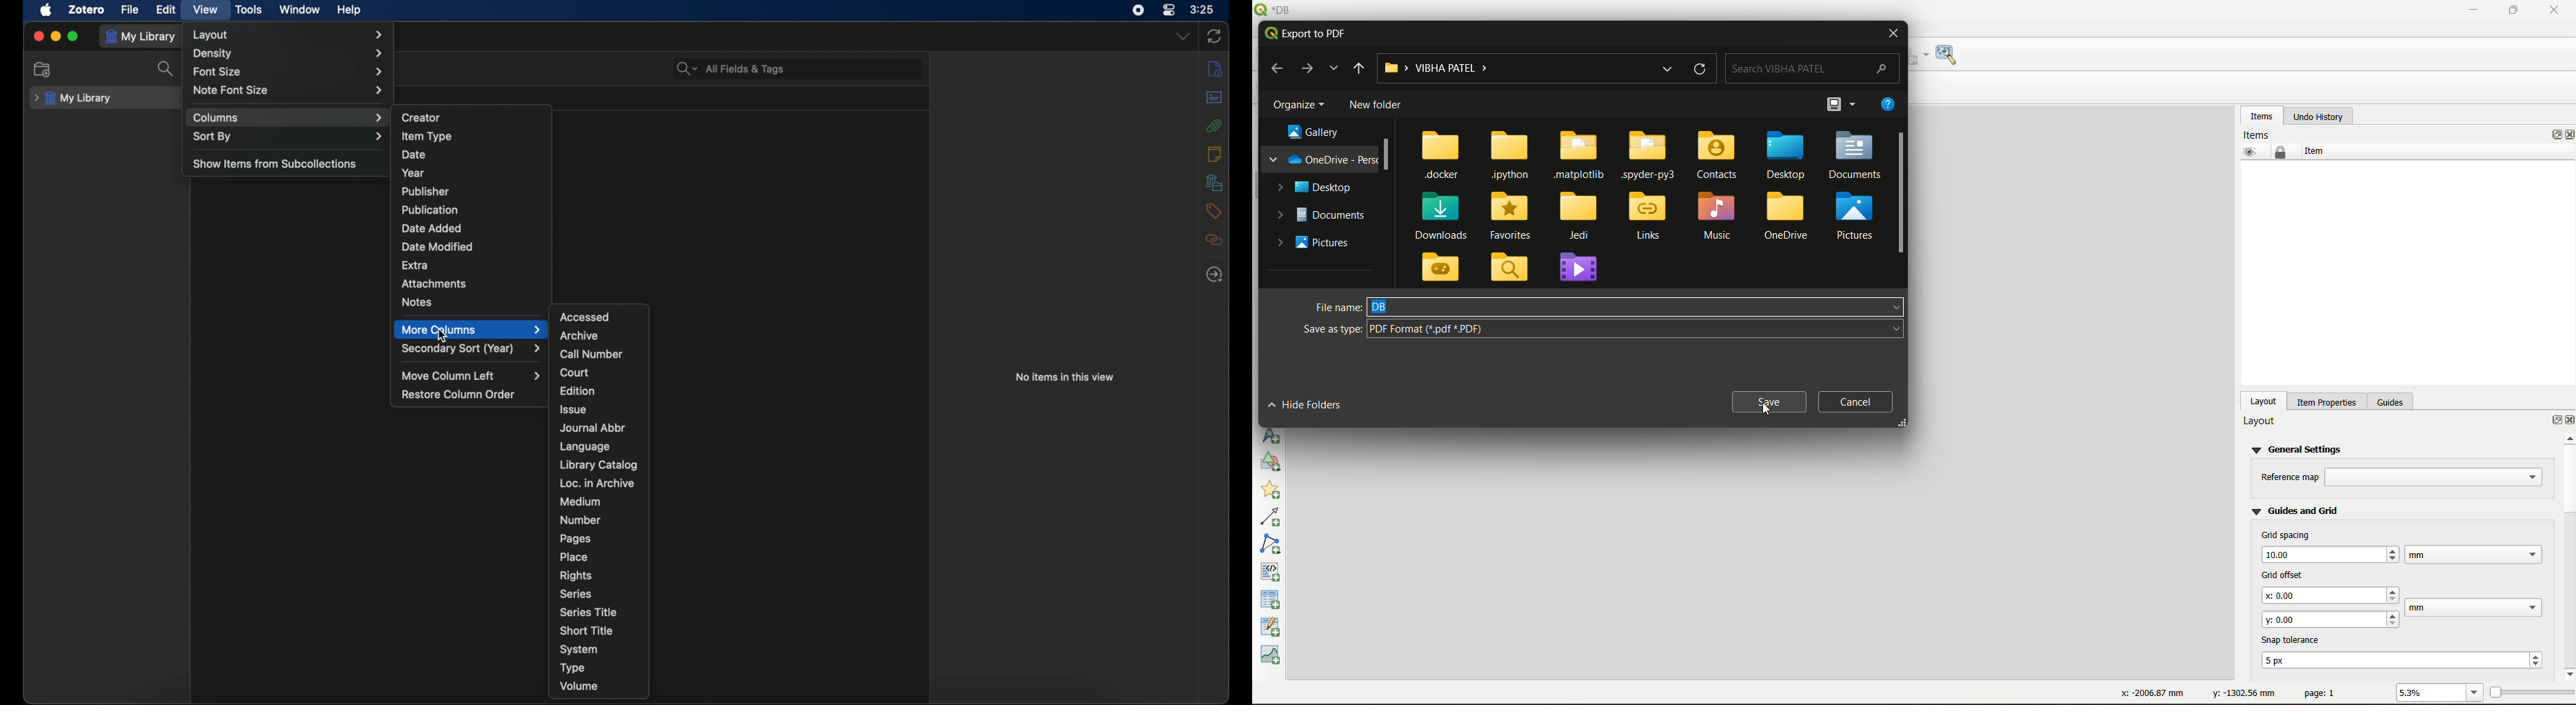 This screenshot has height=728, width=2576. Describe the element at coordinates (576, 539) in the screenshot. I see `pages` at that location.